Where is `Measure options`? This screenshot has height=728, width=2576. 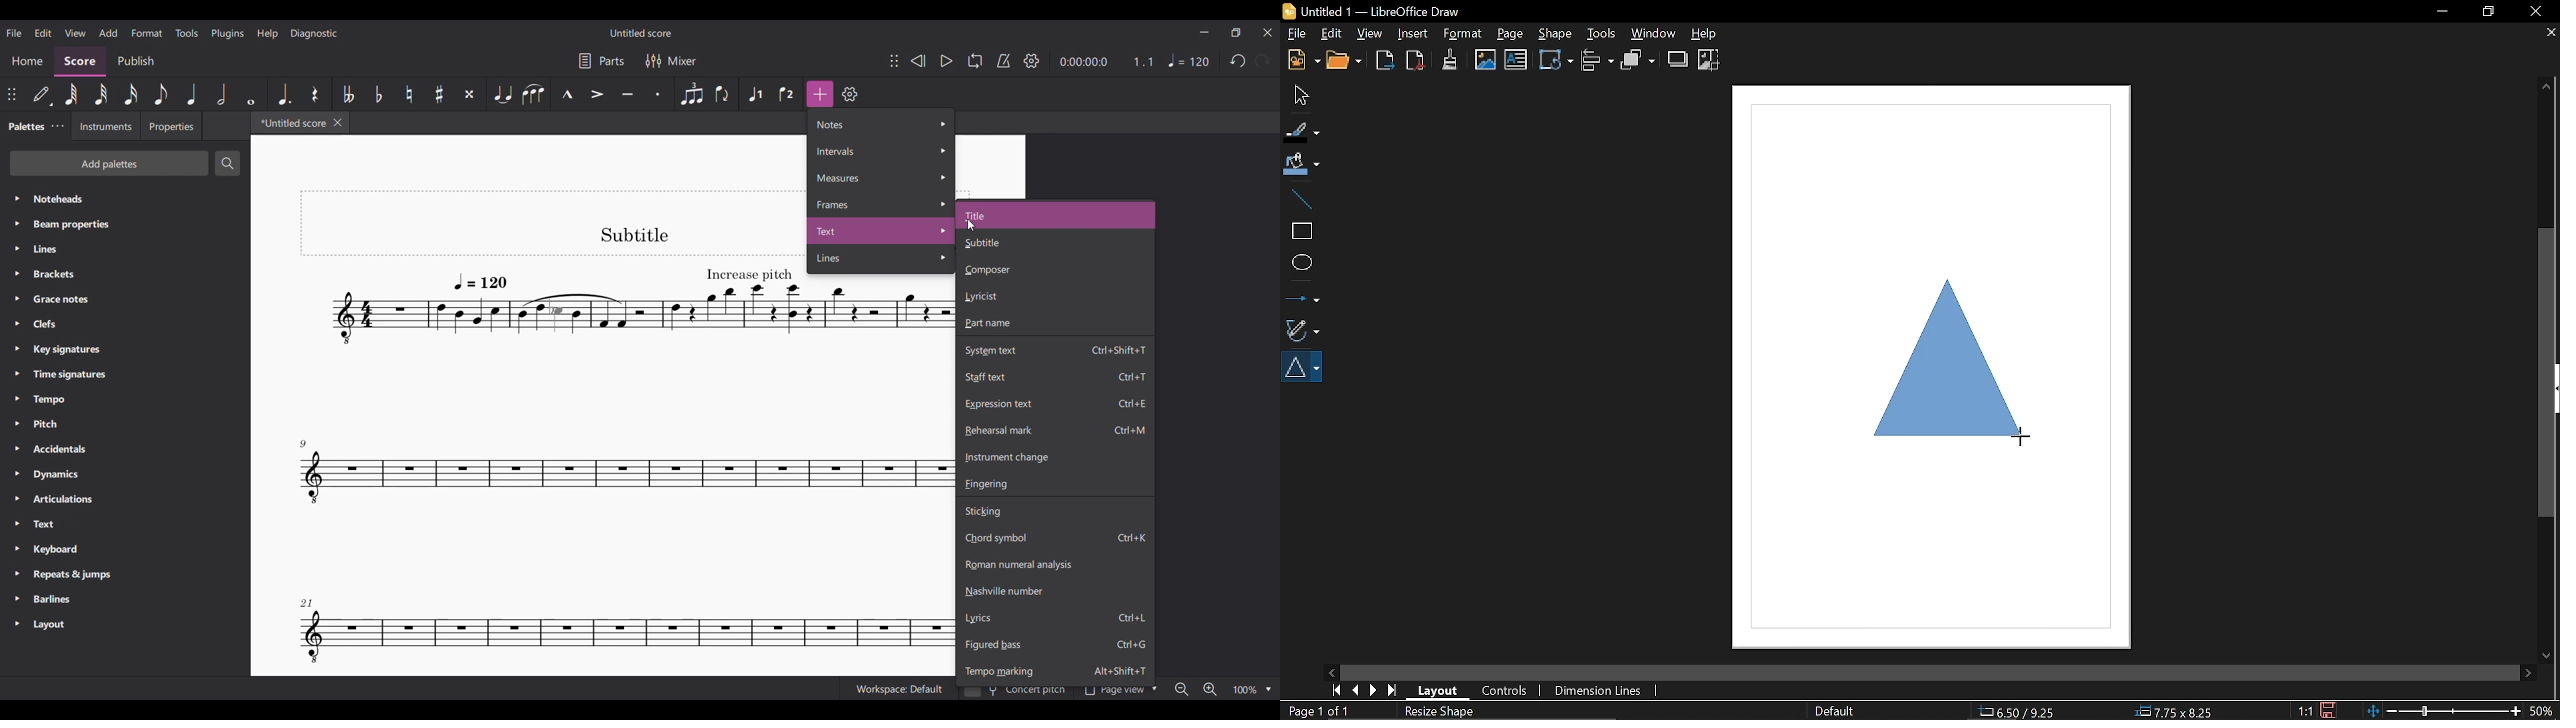 Measure options is located at coordinates (881, 177).